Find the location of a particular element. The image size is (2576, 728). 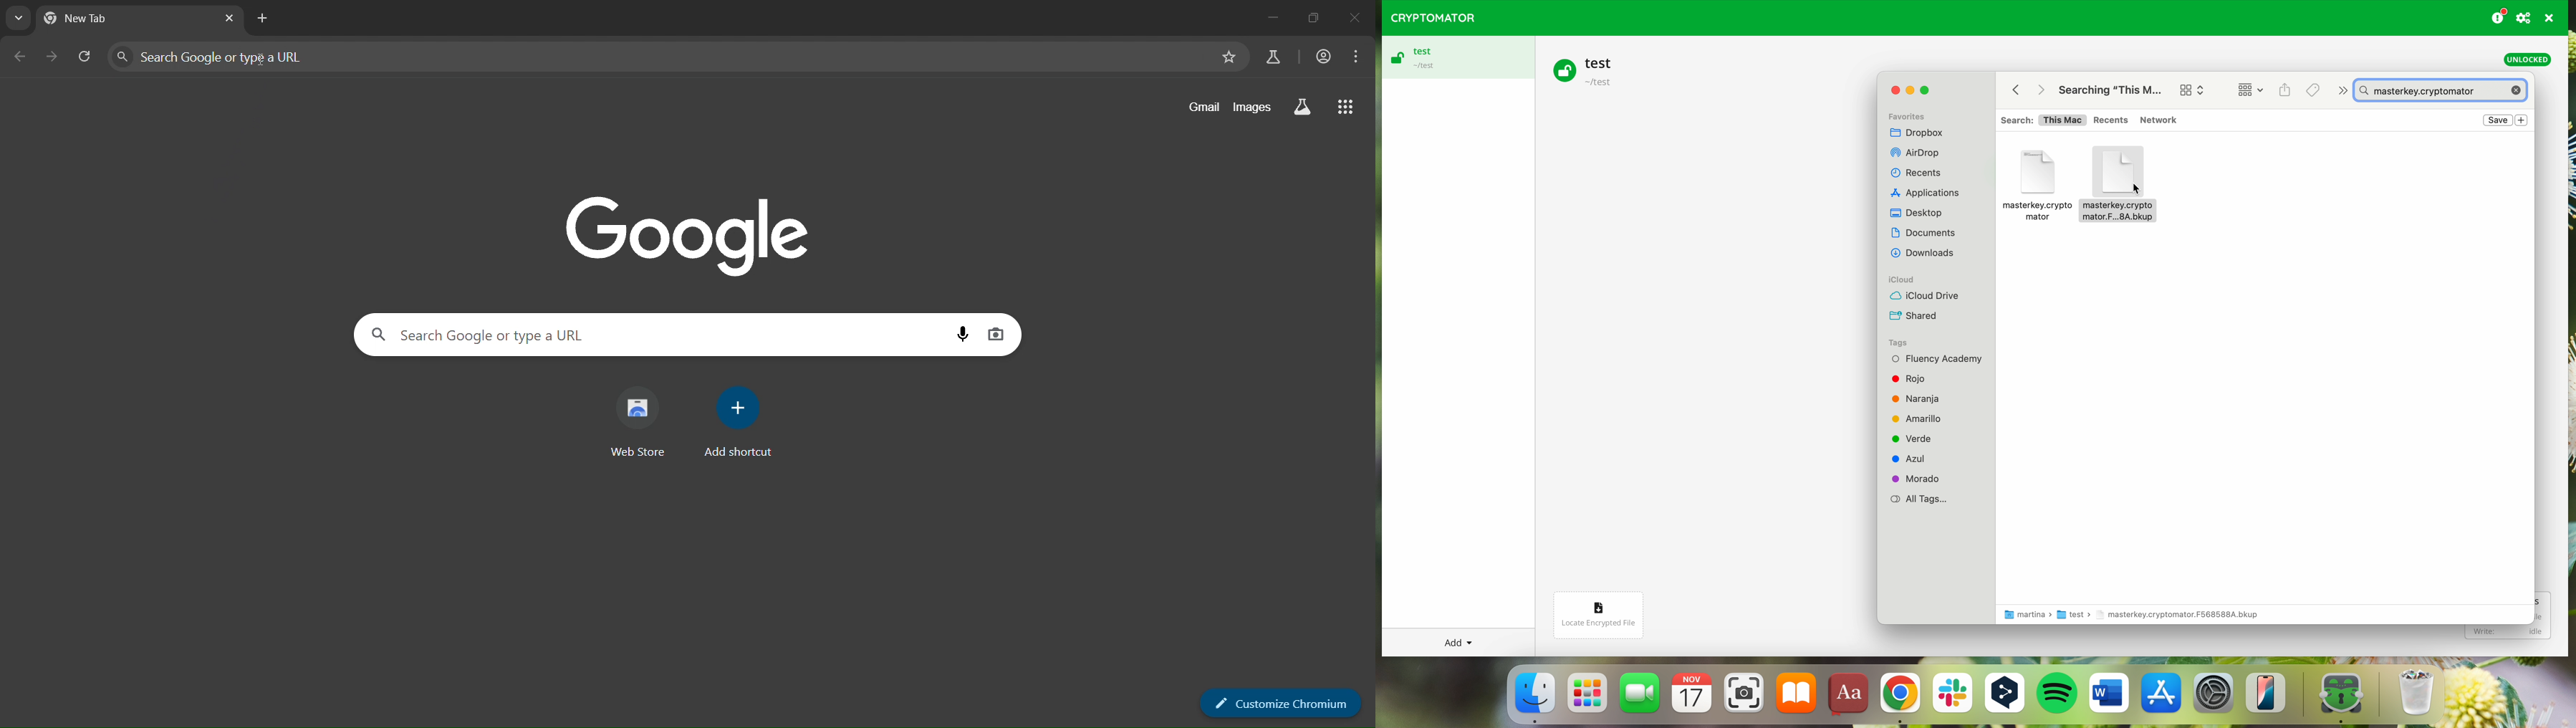

preferences is located at coordinates (2525, 18).